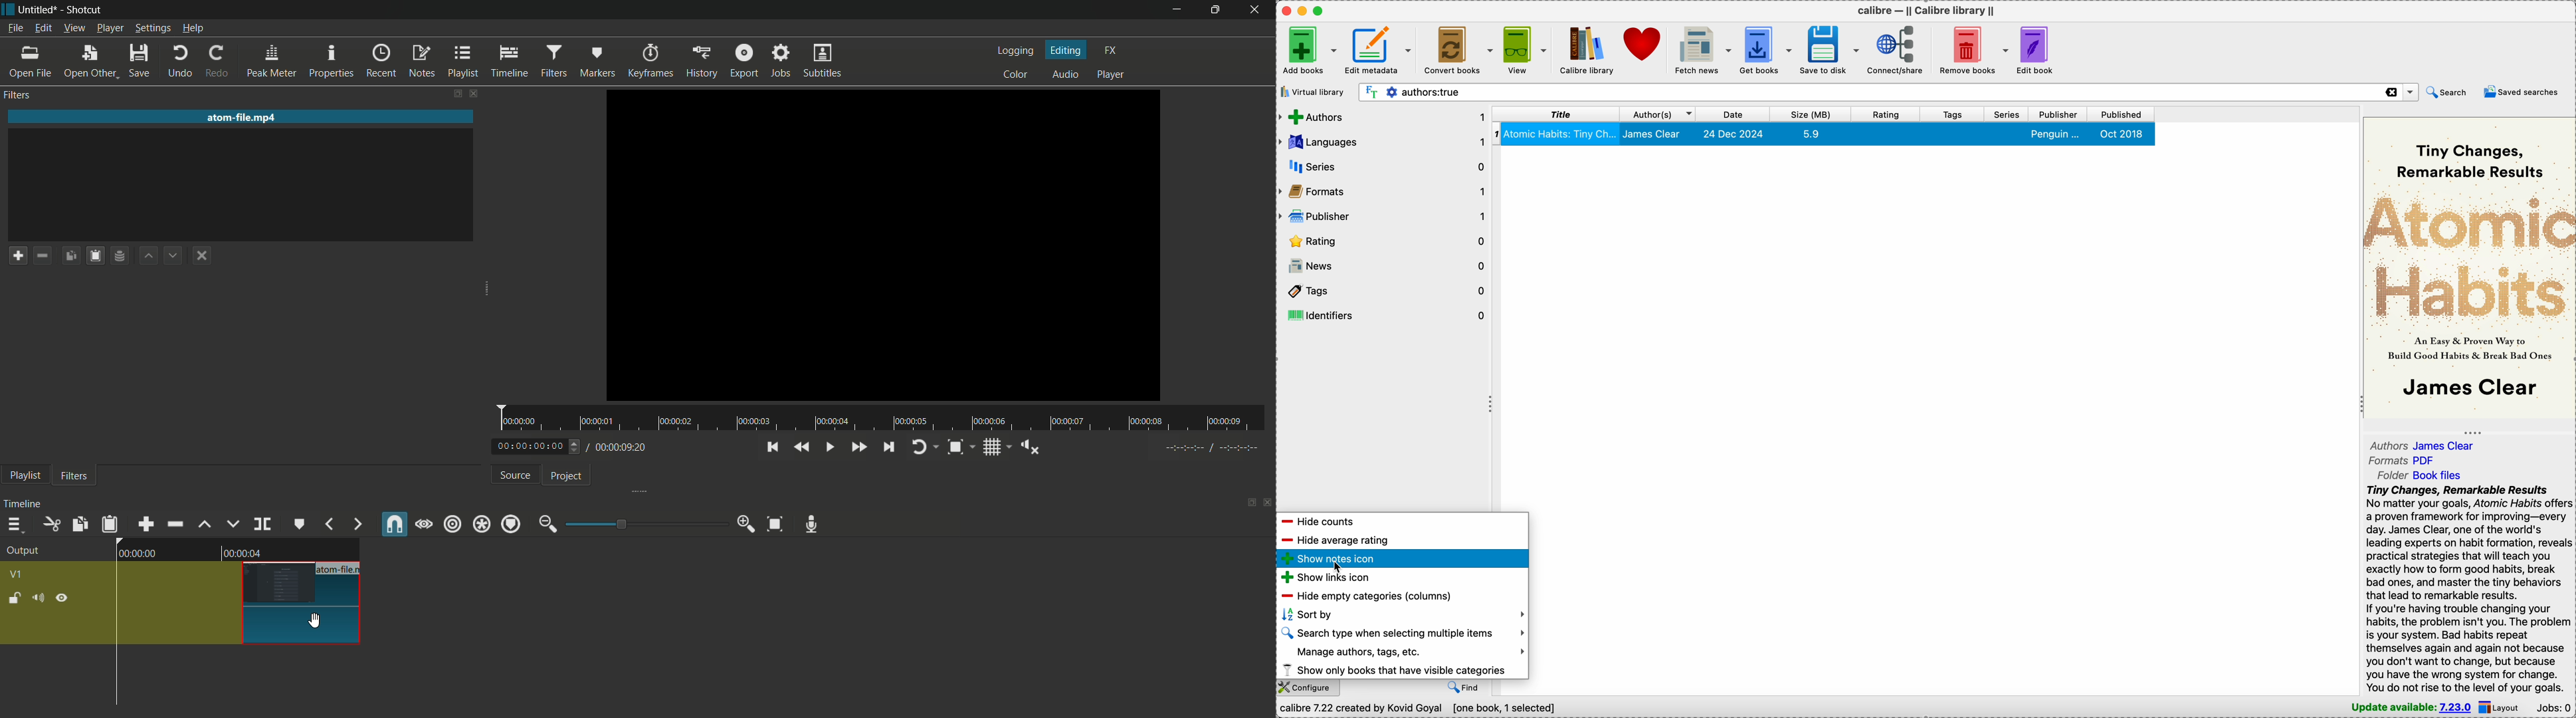 Image resolution: width=2576 pixels, height=728 pixels. What do you see at coordinates (1734, 135) in the screenshot?
I see `24 Dec 2024` at bounding box center [1734, 135].